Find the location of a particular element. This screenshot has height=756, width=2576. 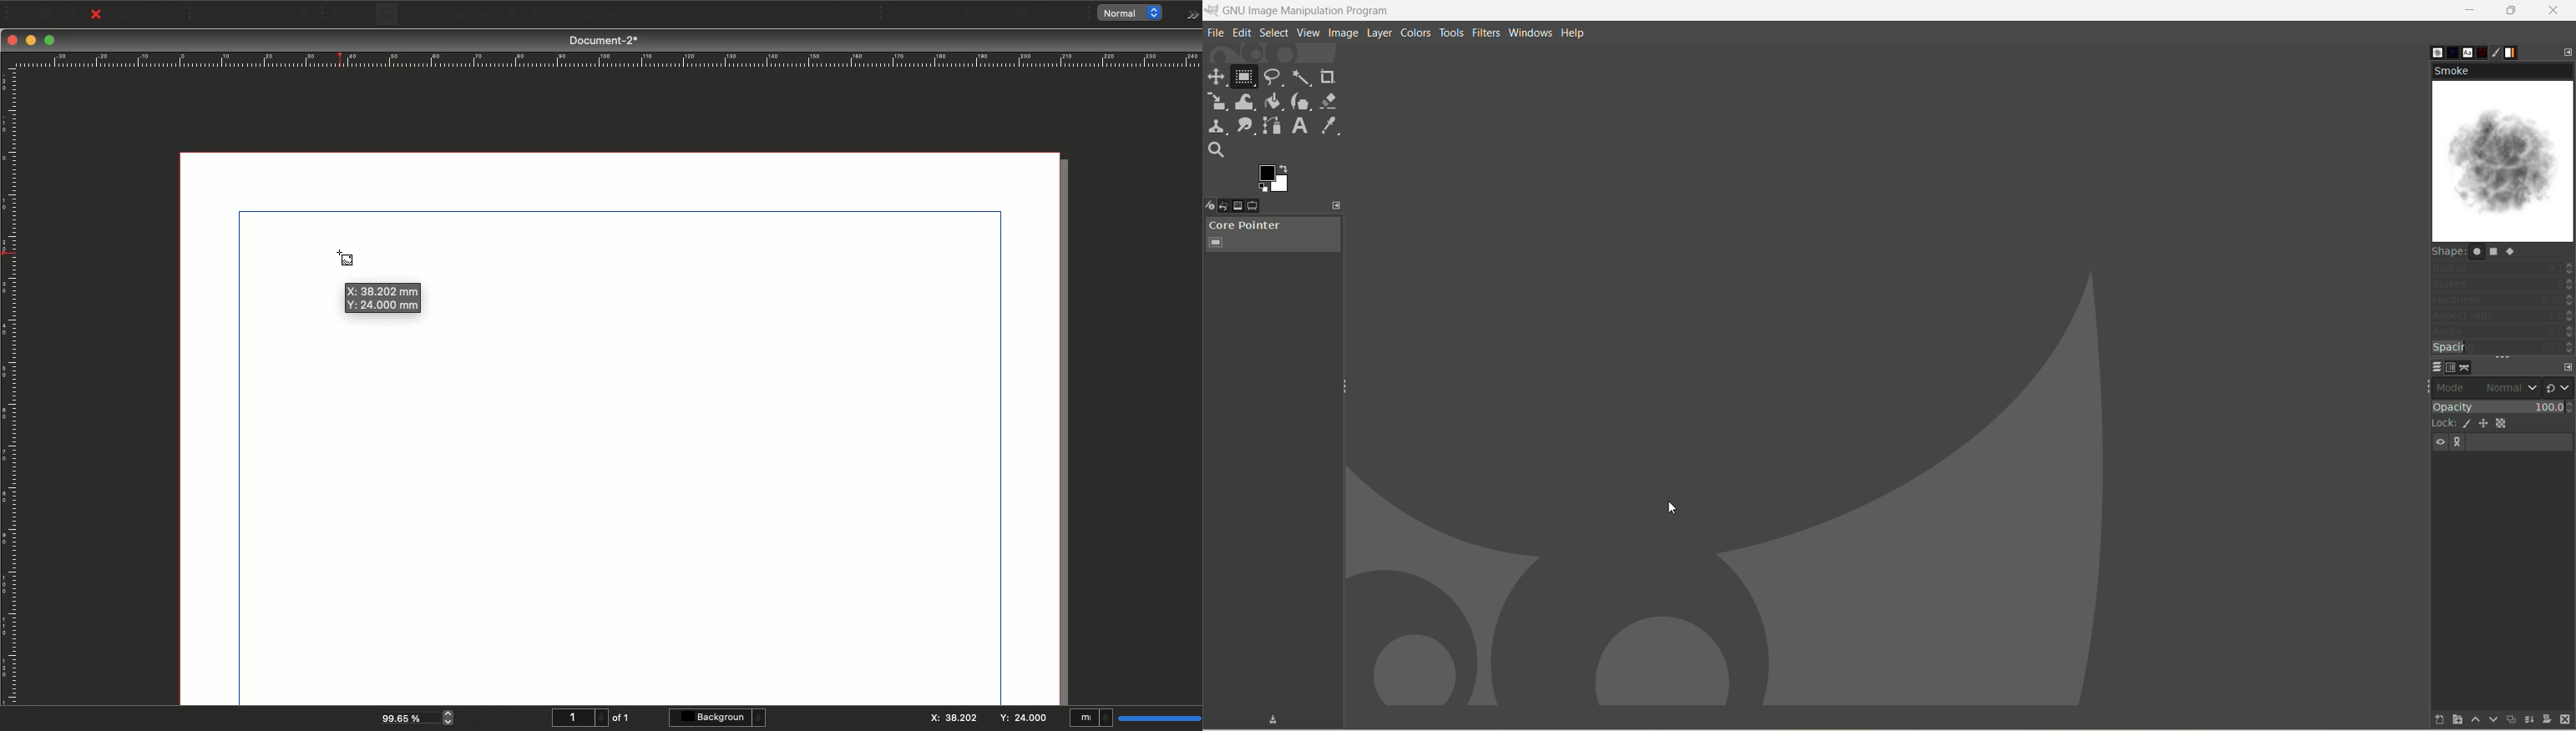

create a new layer group and add it to image is located at coordinates (2450, 720).